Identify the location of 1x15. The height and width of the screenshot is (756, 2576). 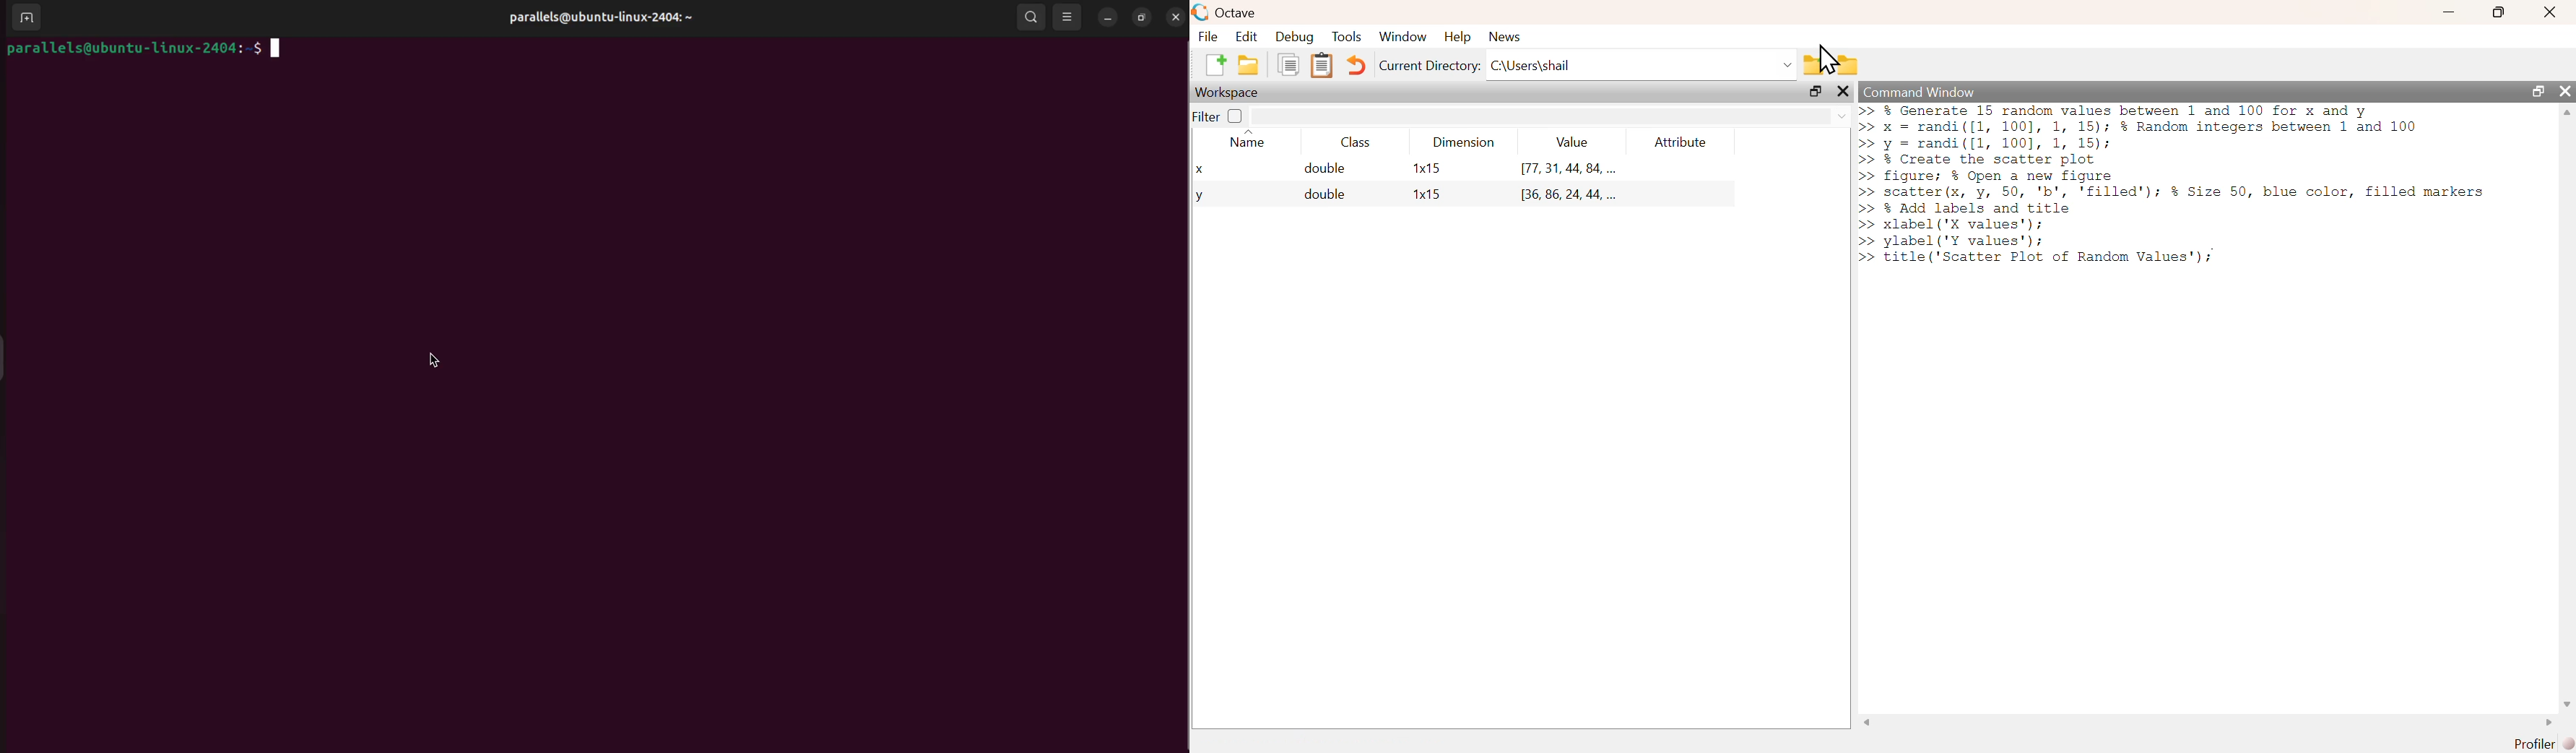
(1428, 168).